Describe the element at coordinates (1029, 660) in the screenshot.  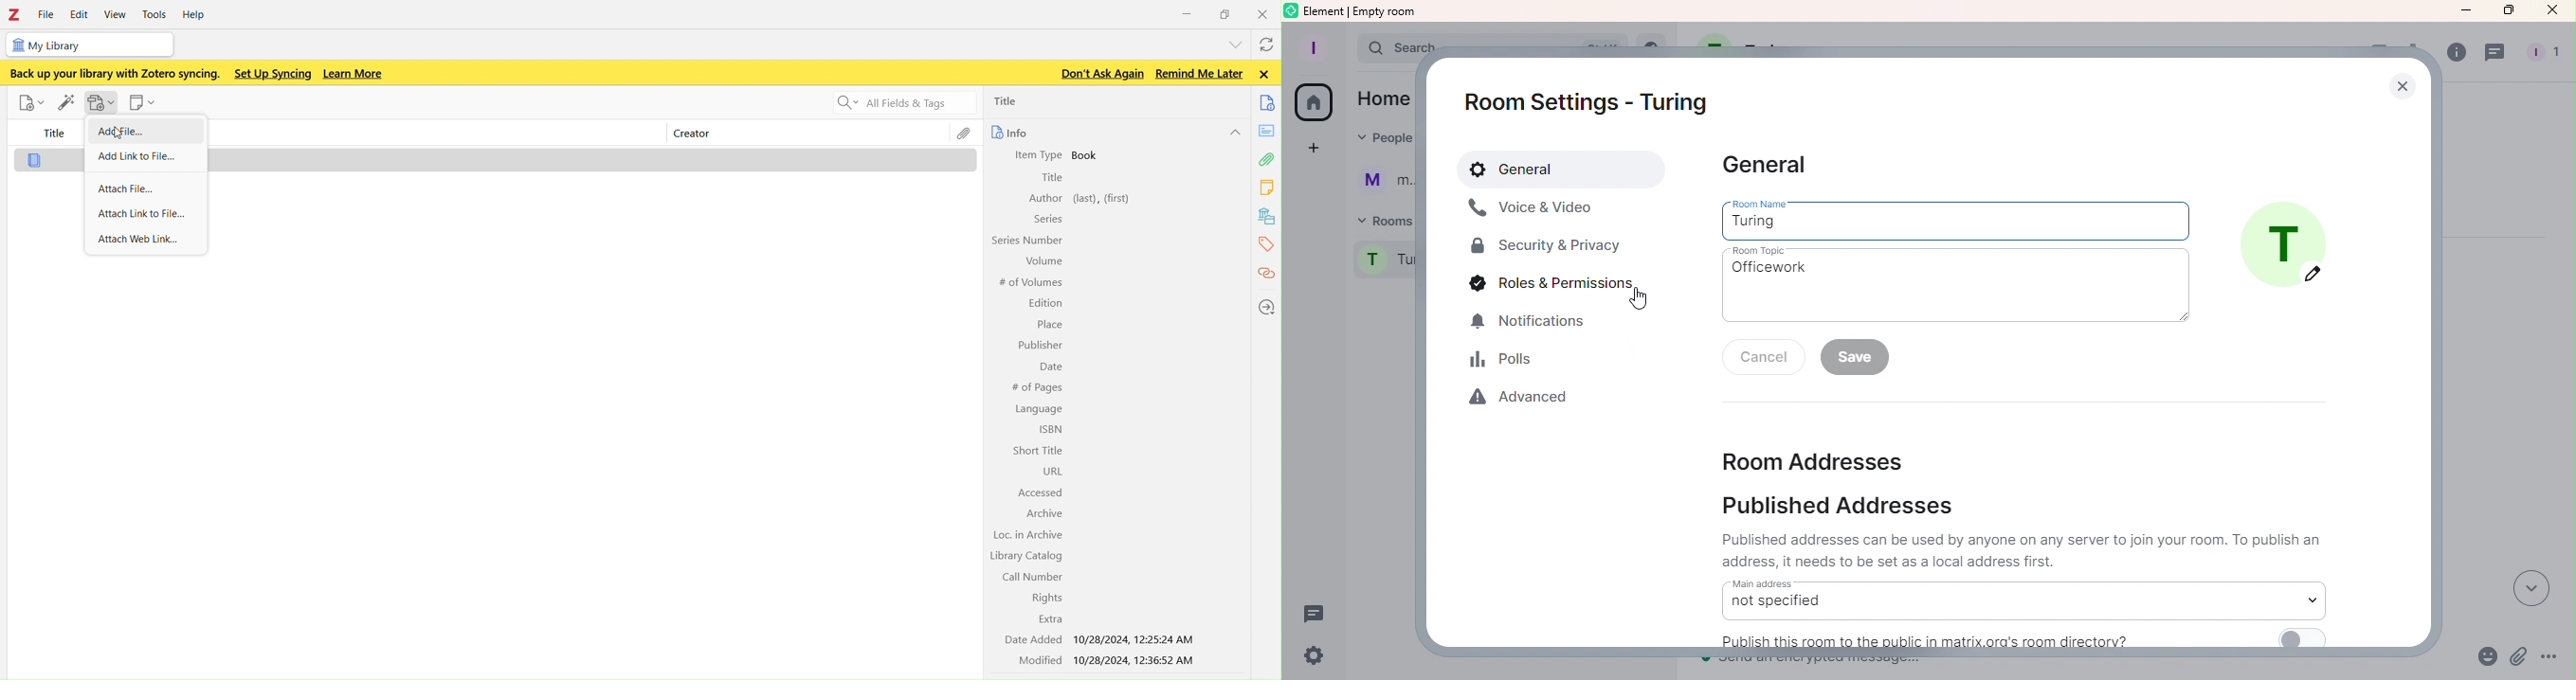
I see `Modified` at that location.